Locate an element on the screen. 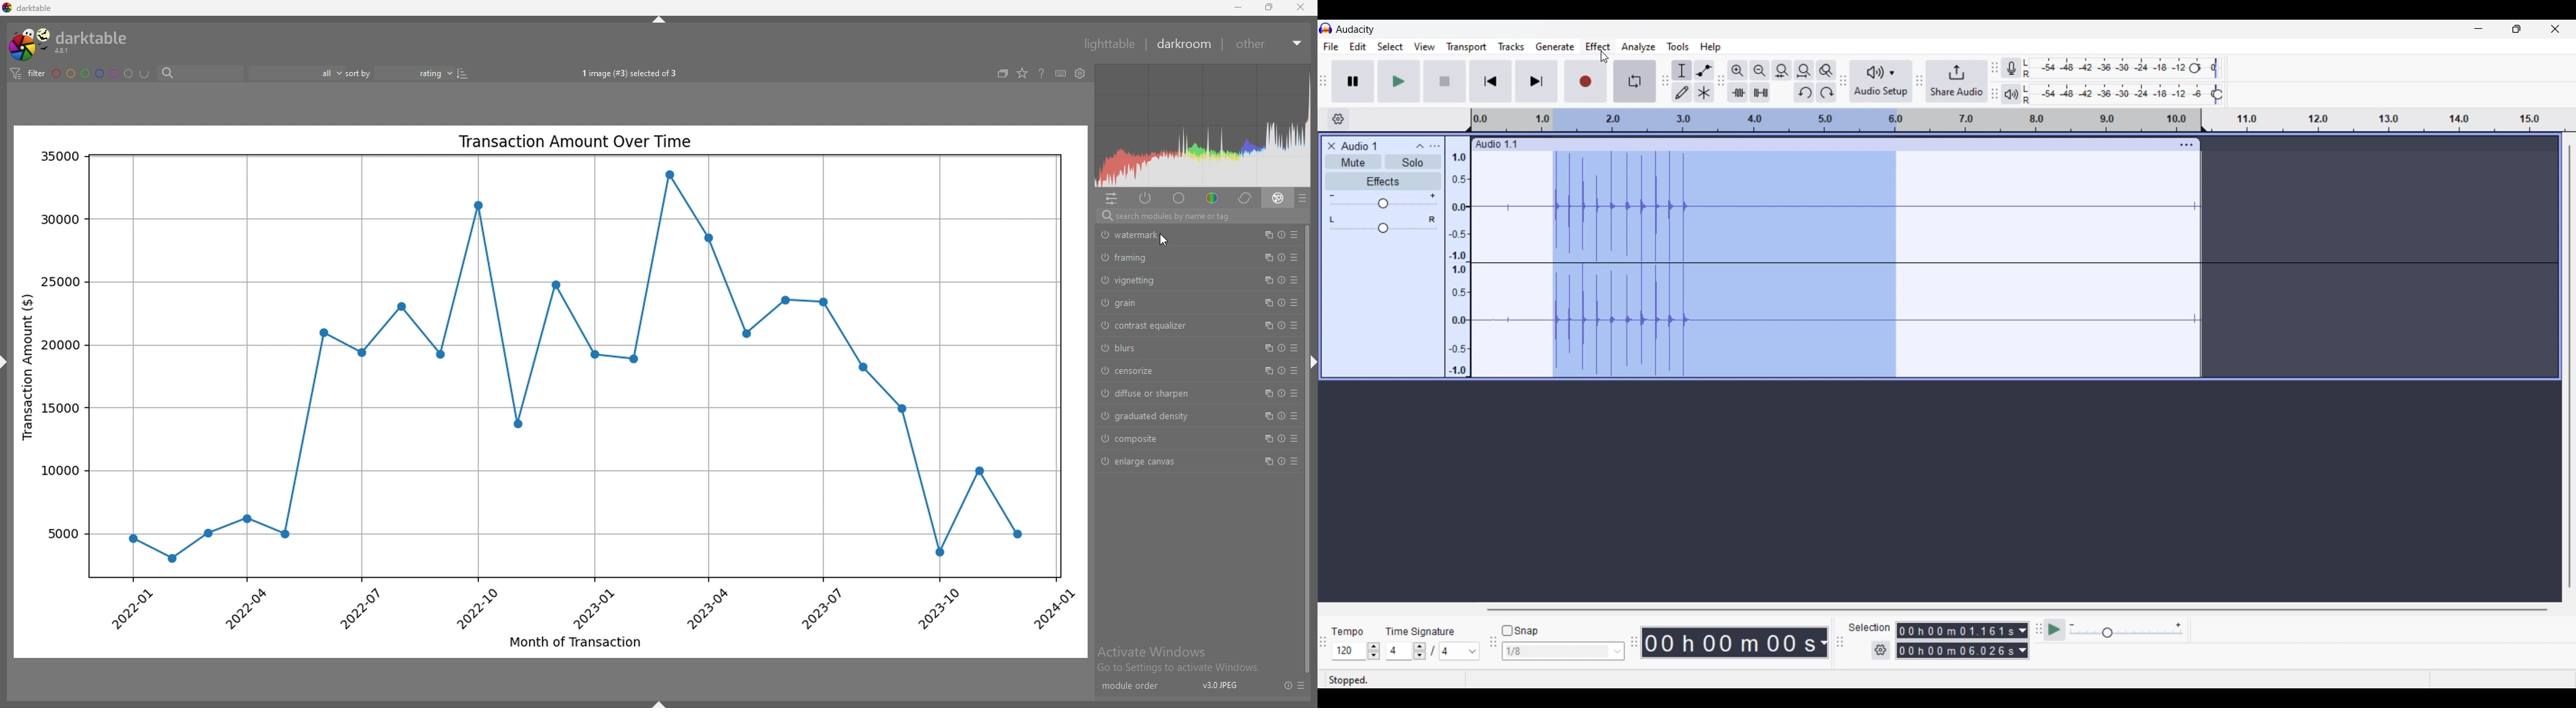  presets is located at coordinates (1293, 461).